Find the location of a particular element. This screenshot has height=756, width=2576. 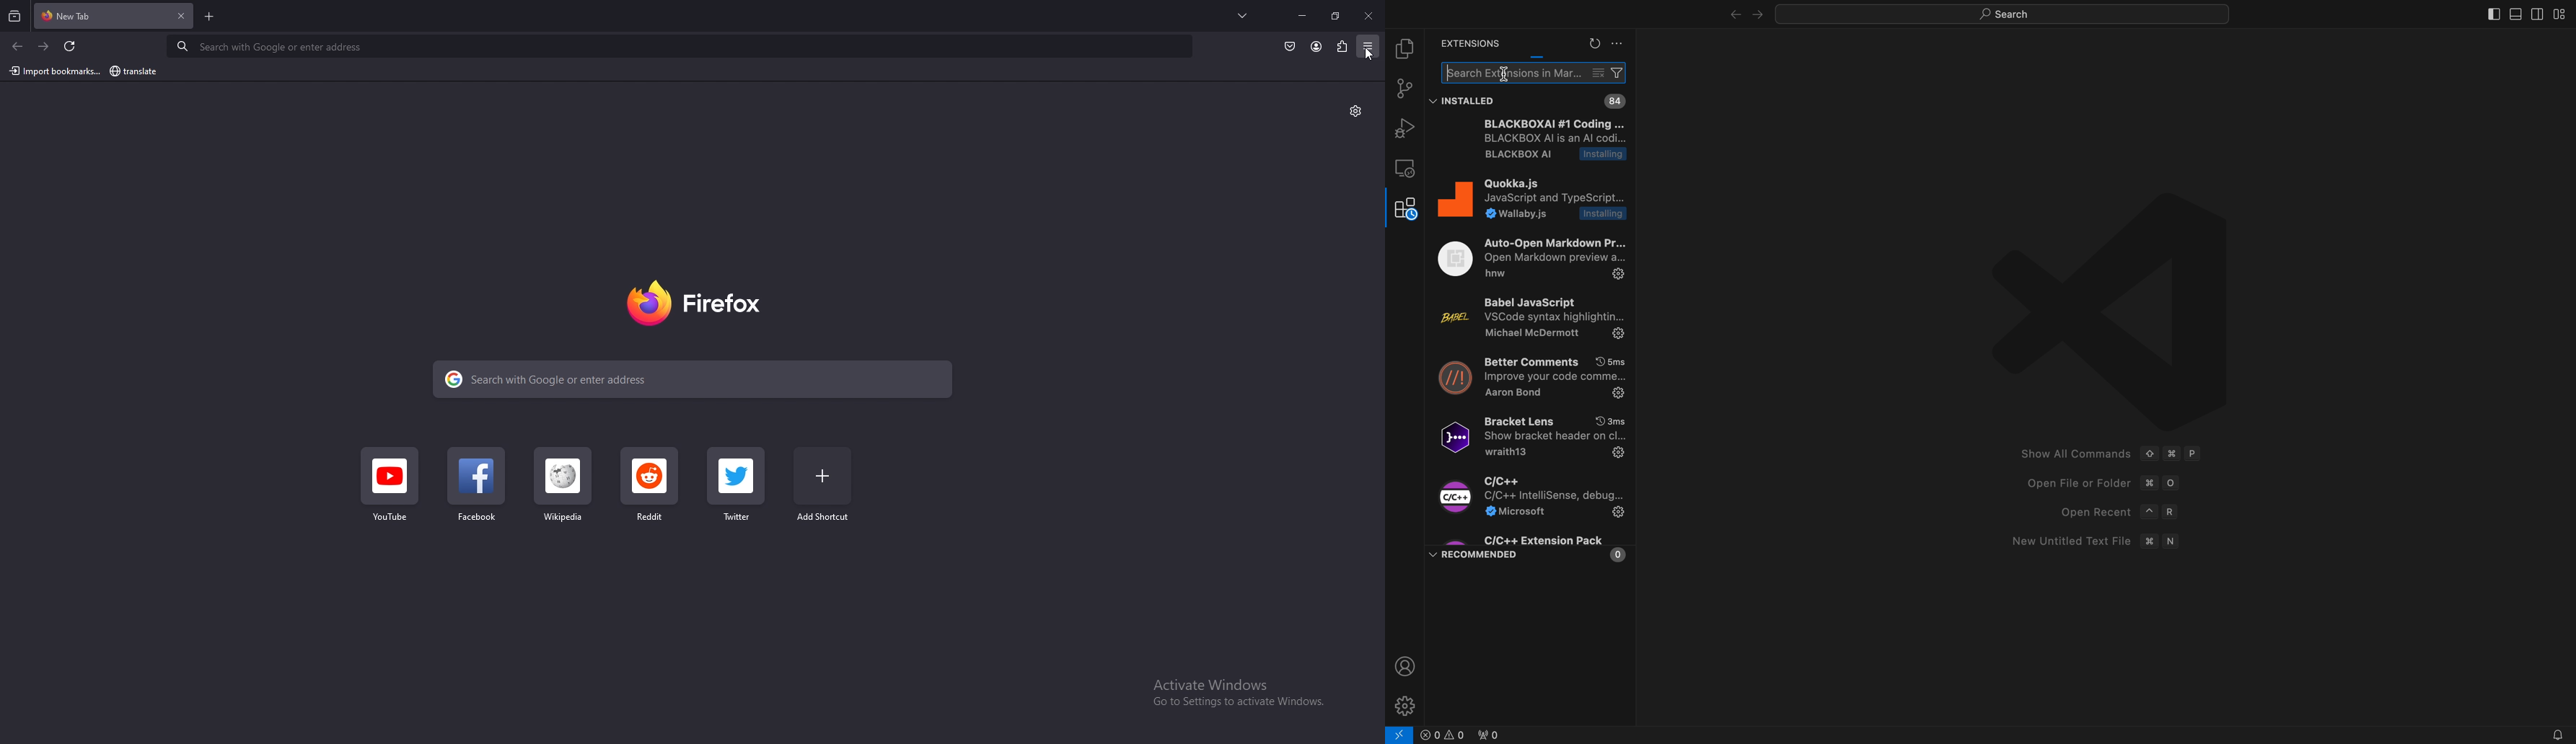

twitter is located at coordinates (737, 484).